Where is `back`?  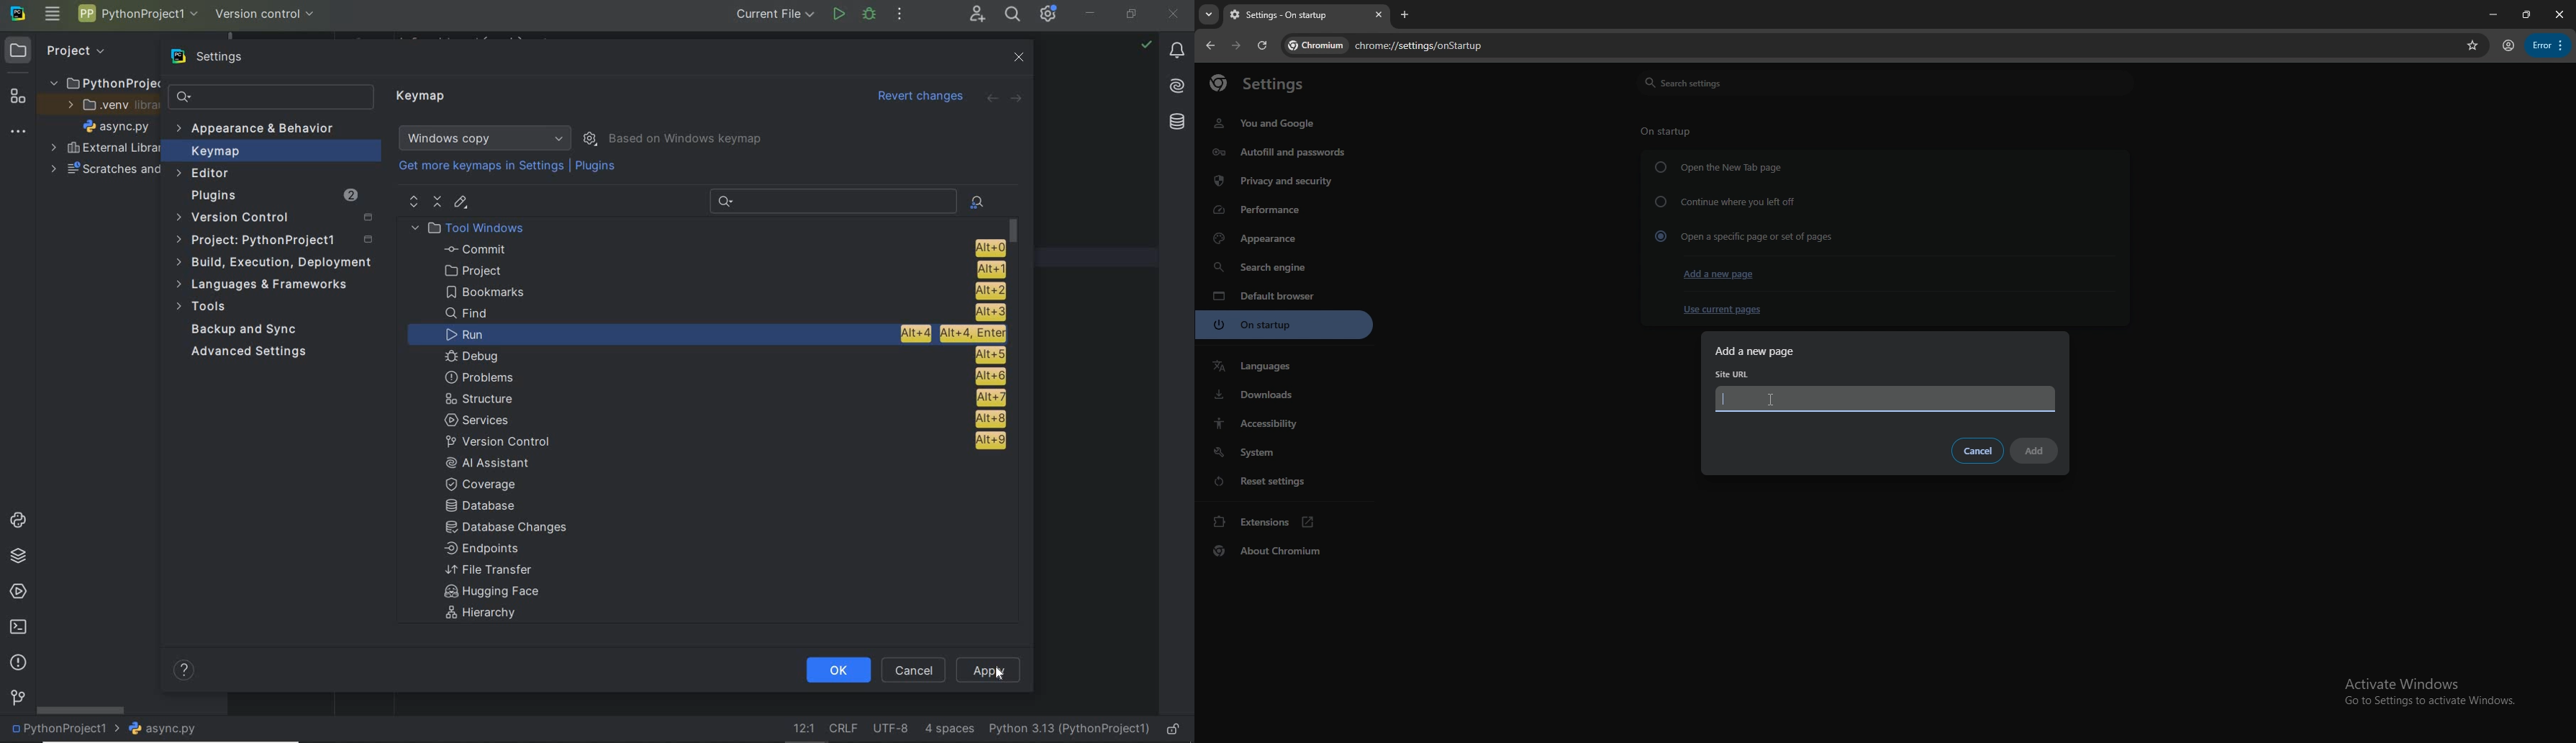
back is located at coordinates (1210, 45).